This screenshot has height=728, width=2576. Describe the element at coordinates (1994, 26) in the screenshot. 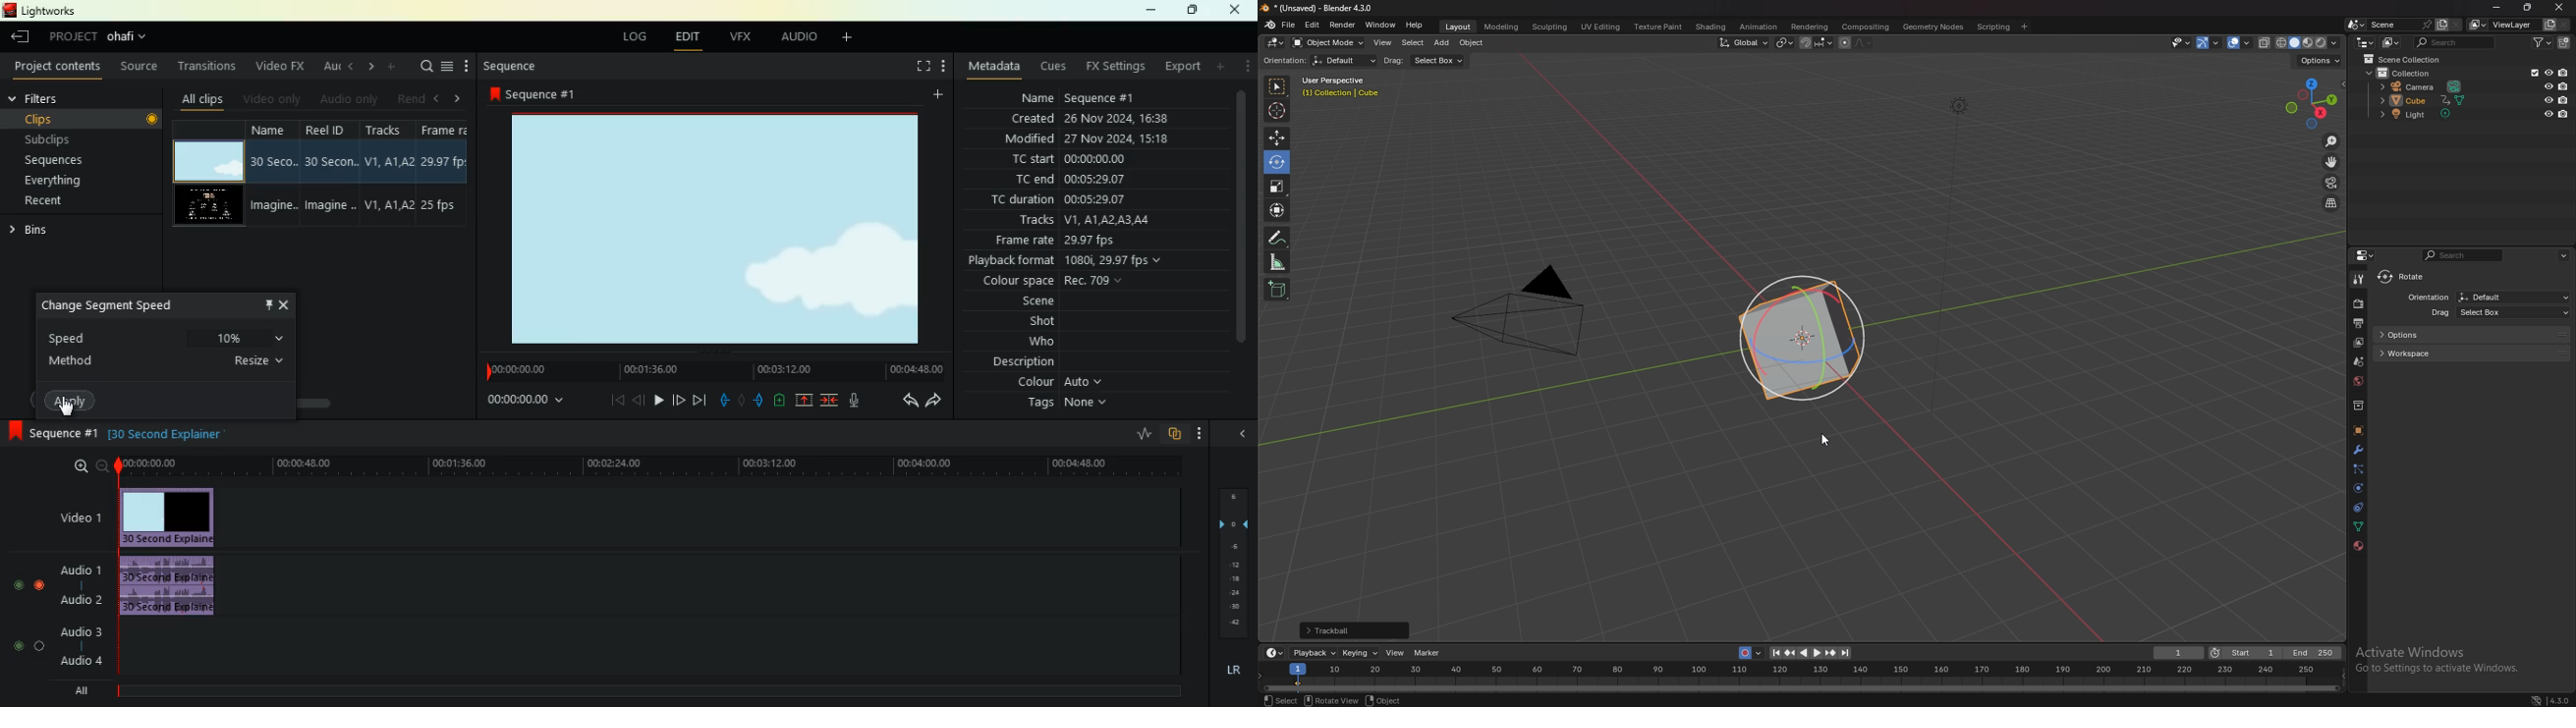

I see `scripting` at that location.